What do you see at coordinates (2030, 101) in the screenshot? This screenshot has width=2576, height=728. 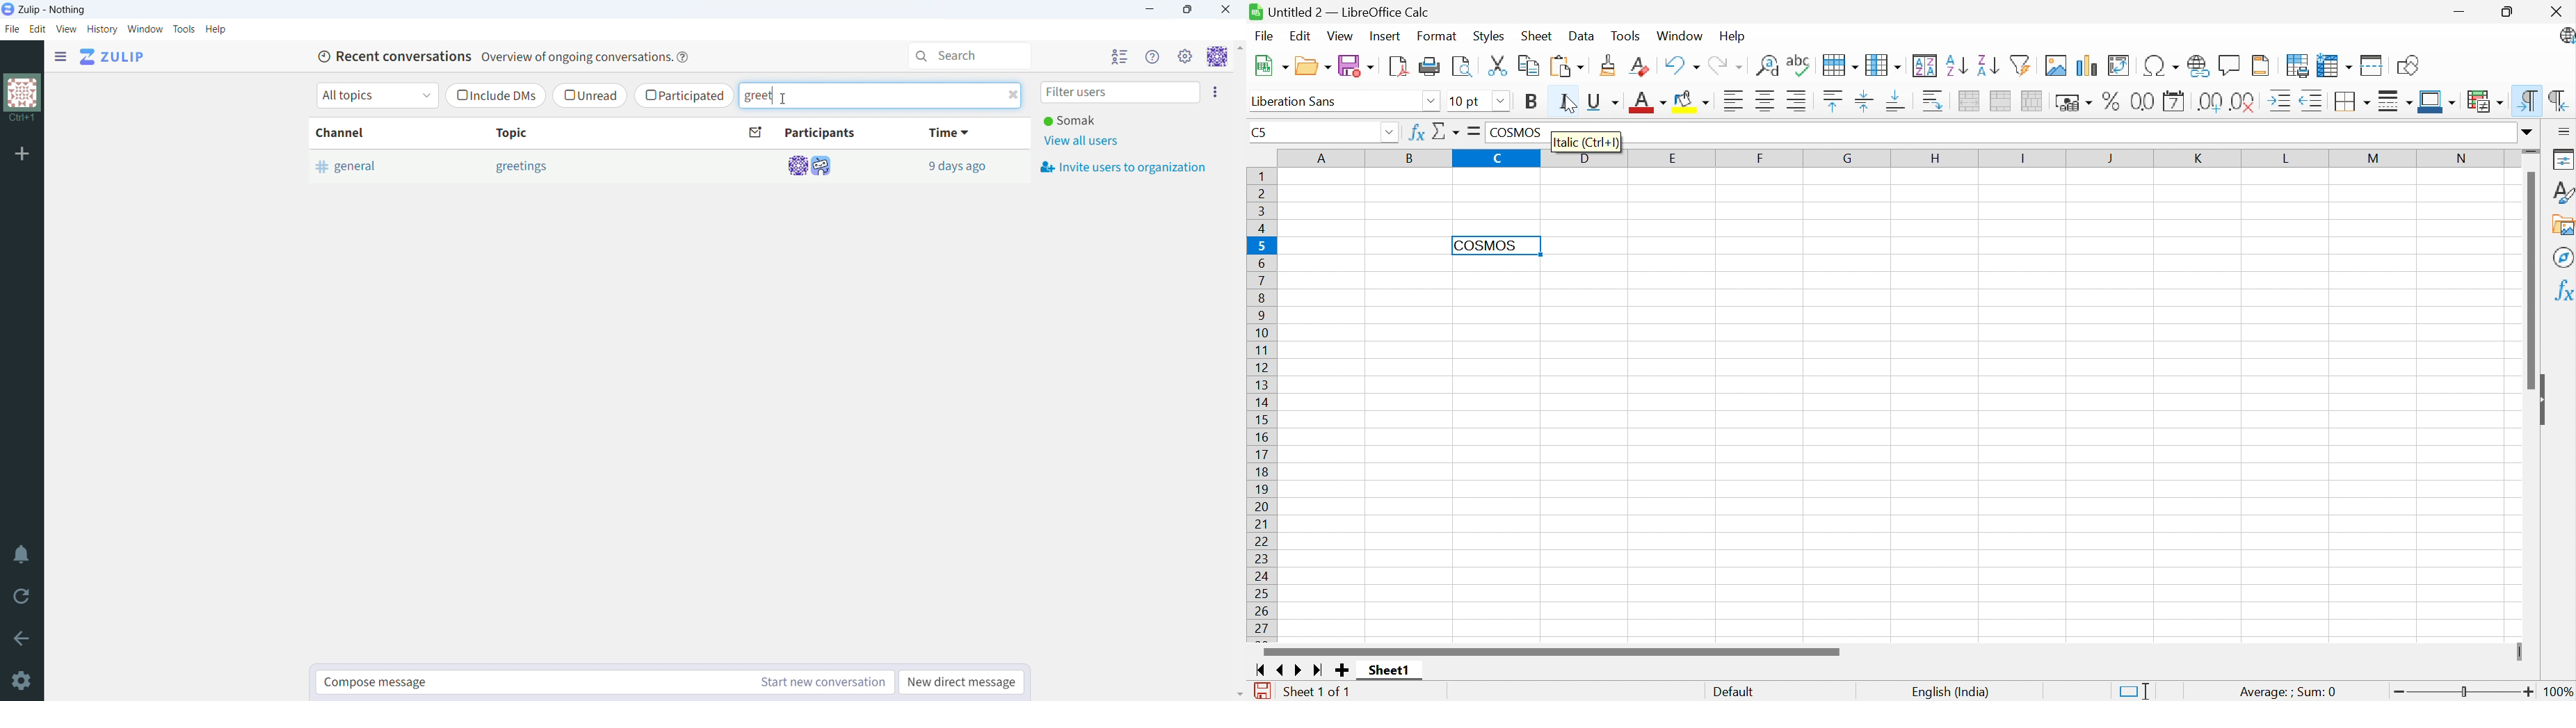 I see `Unmerge cells` at bounding box center [2030, 101].